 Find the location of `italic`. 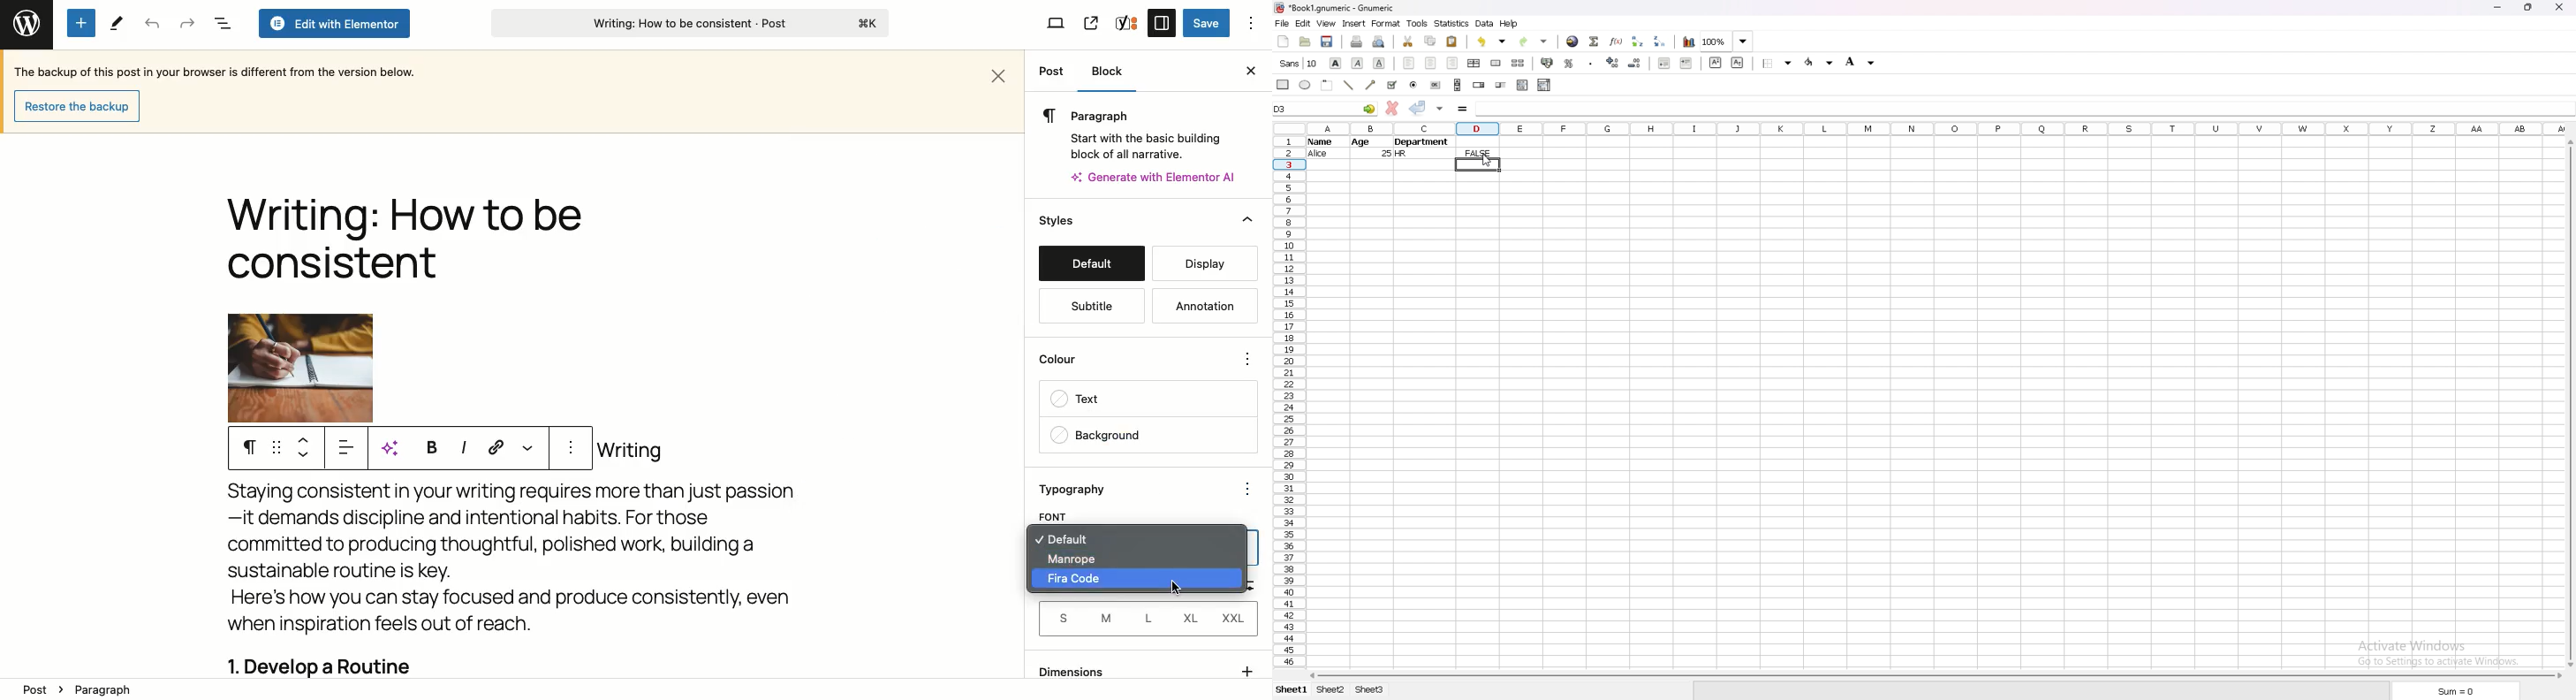

italic is located at coordinates (1358, 63).